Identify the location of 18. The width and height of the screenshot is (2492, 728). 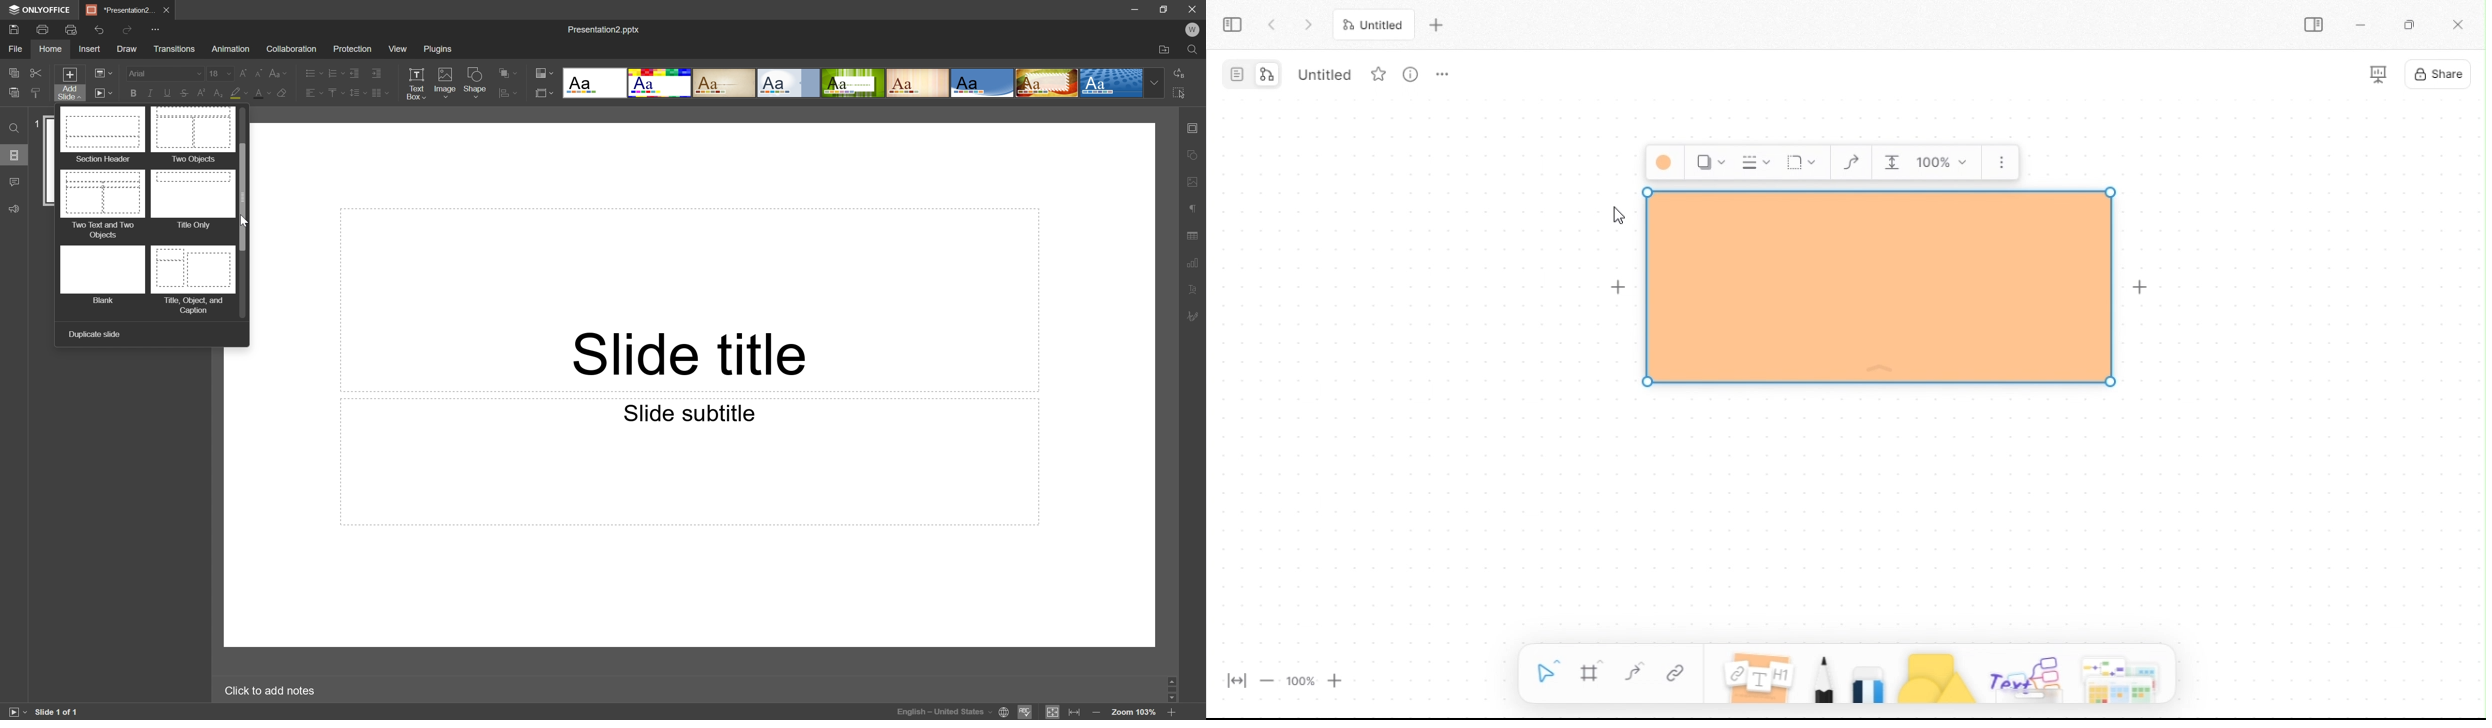
(219, 71).